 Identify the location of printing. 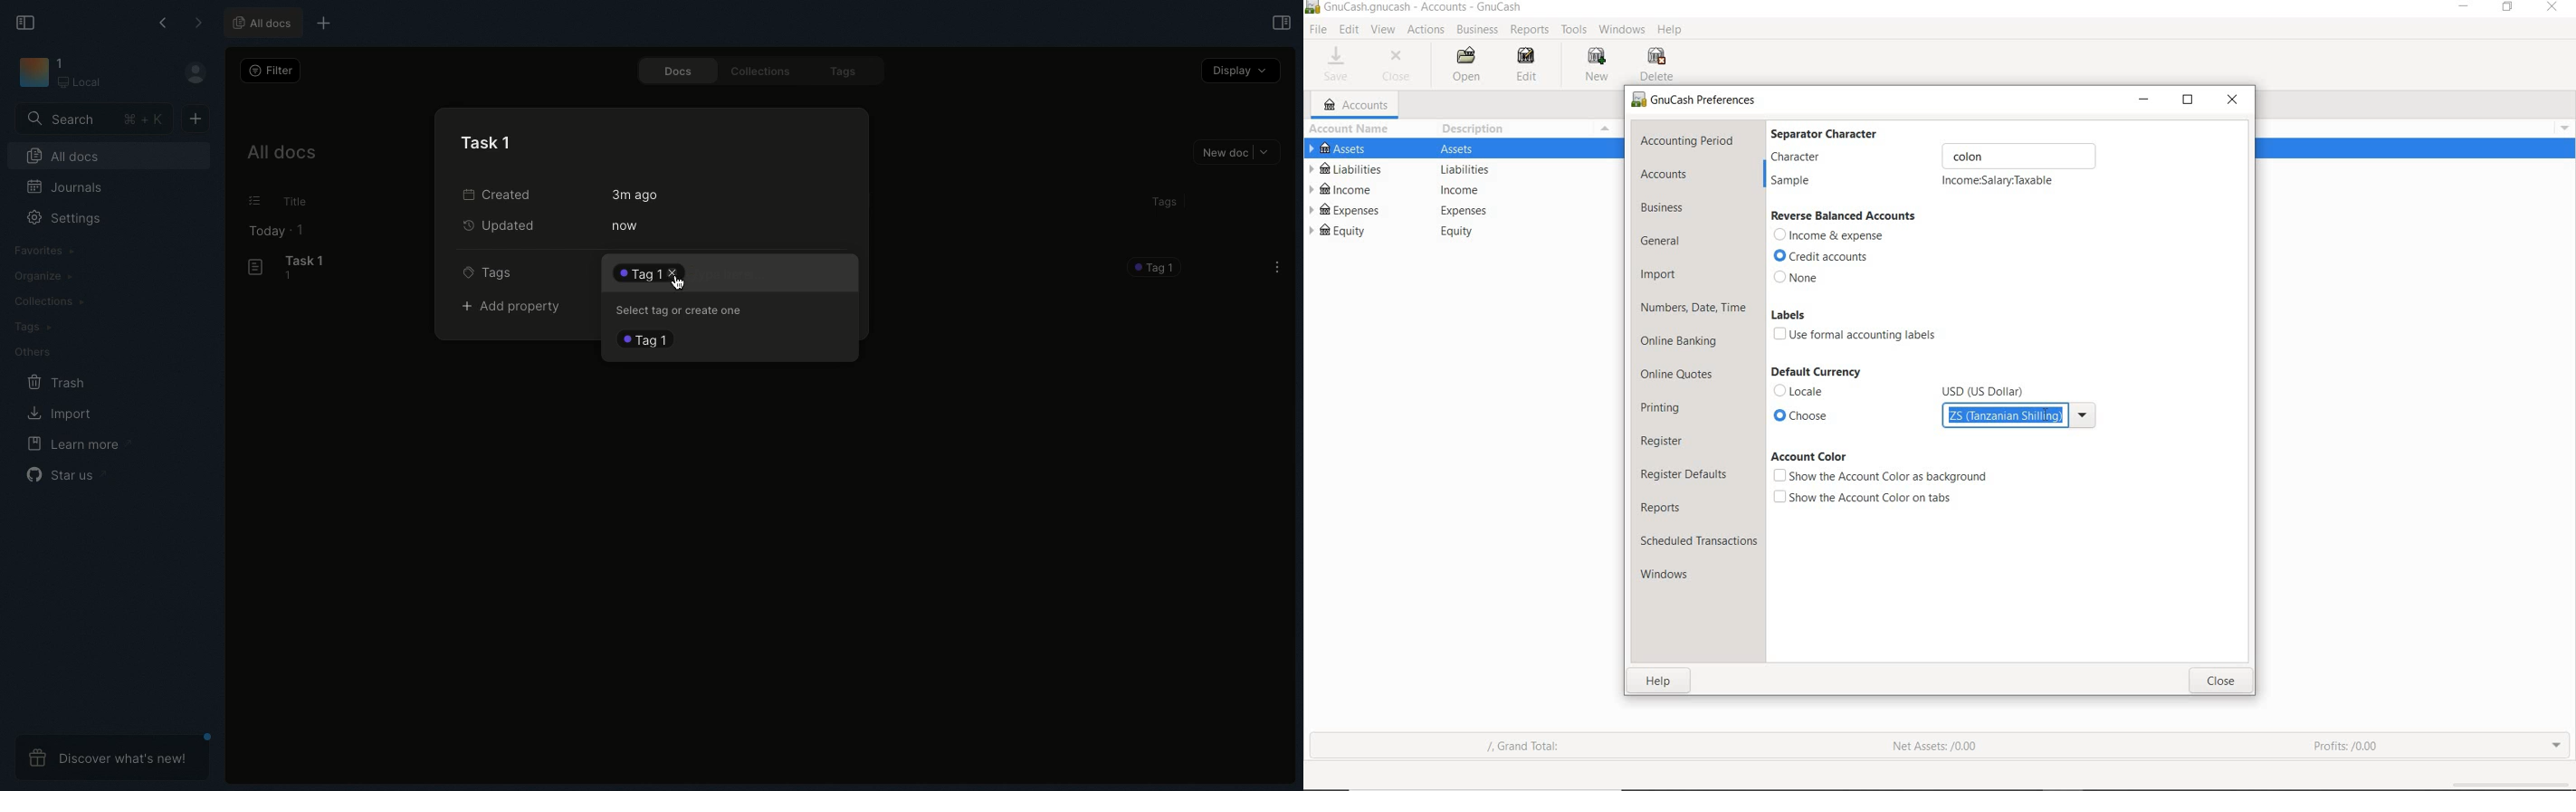
(1663, 407).